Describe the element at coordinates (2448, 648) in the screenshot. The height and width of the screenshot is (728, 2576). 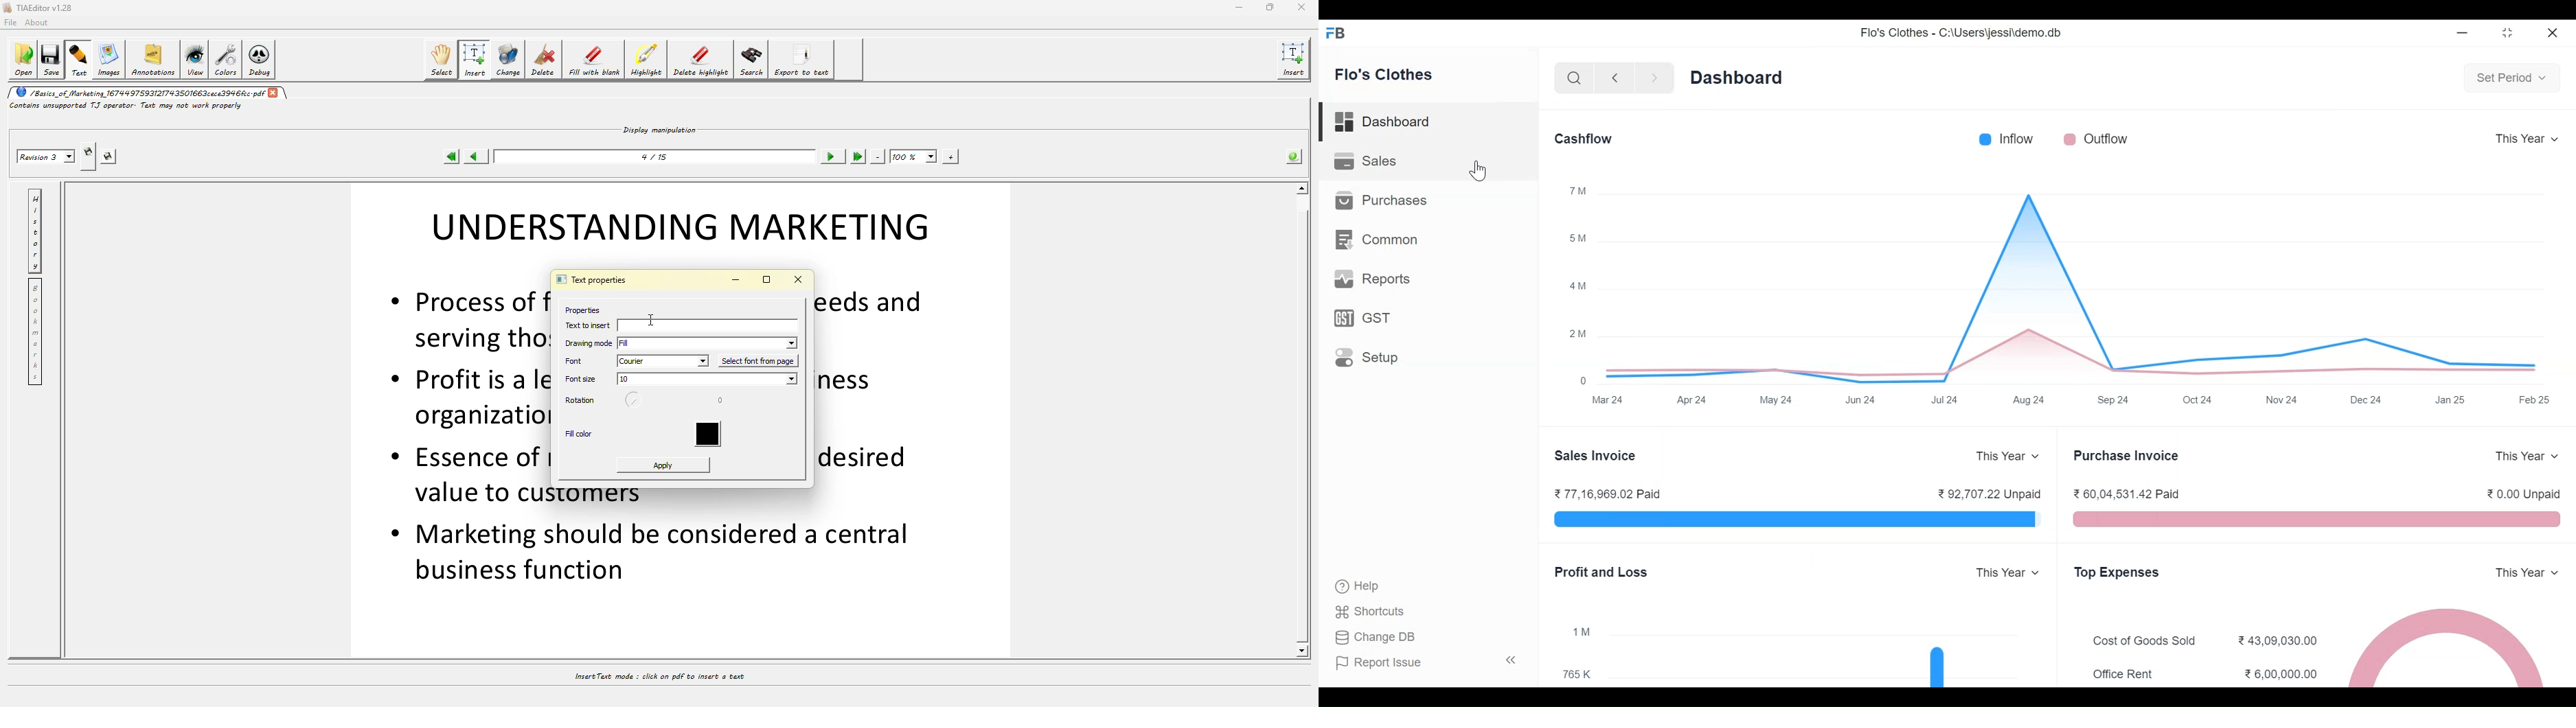
I see `Visual Representation of Top Expenses of Flo's Clothes yearly` at that location.